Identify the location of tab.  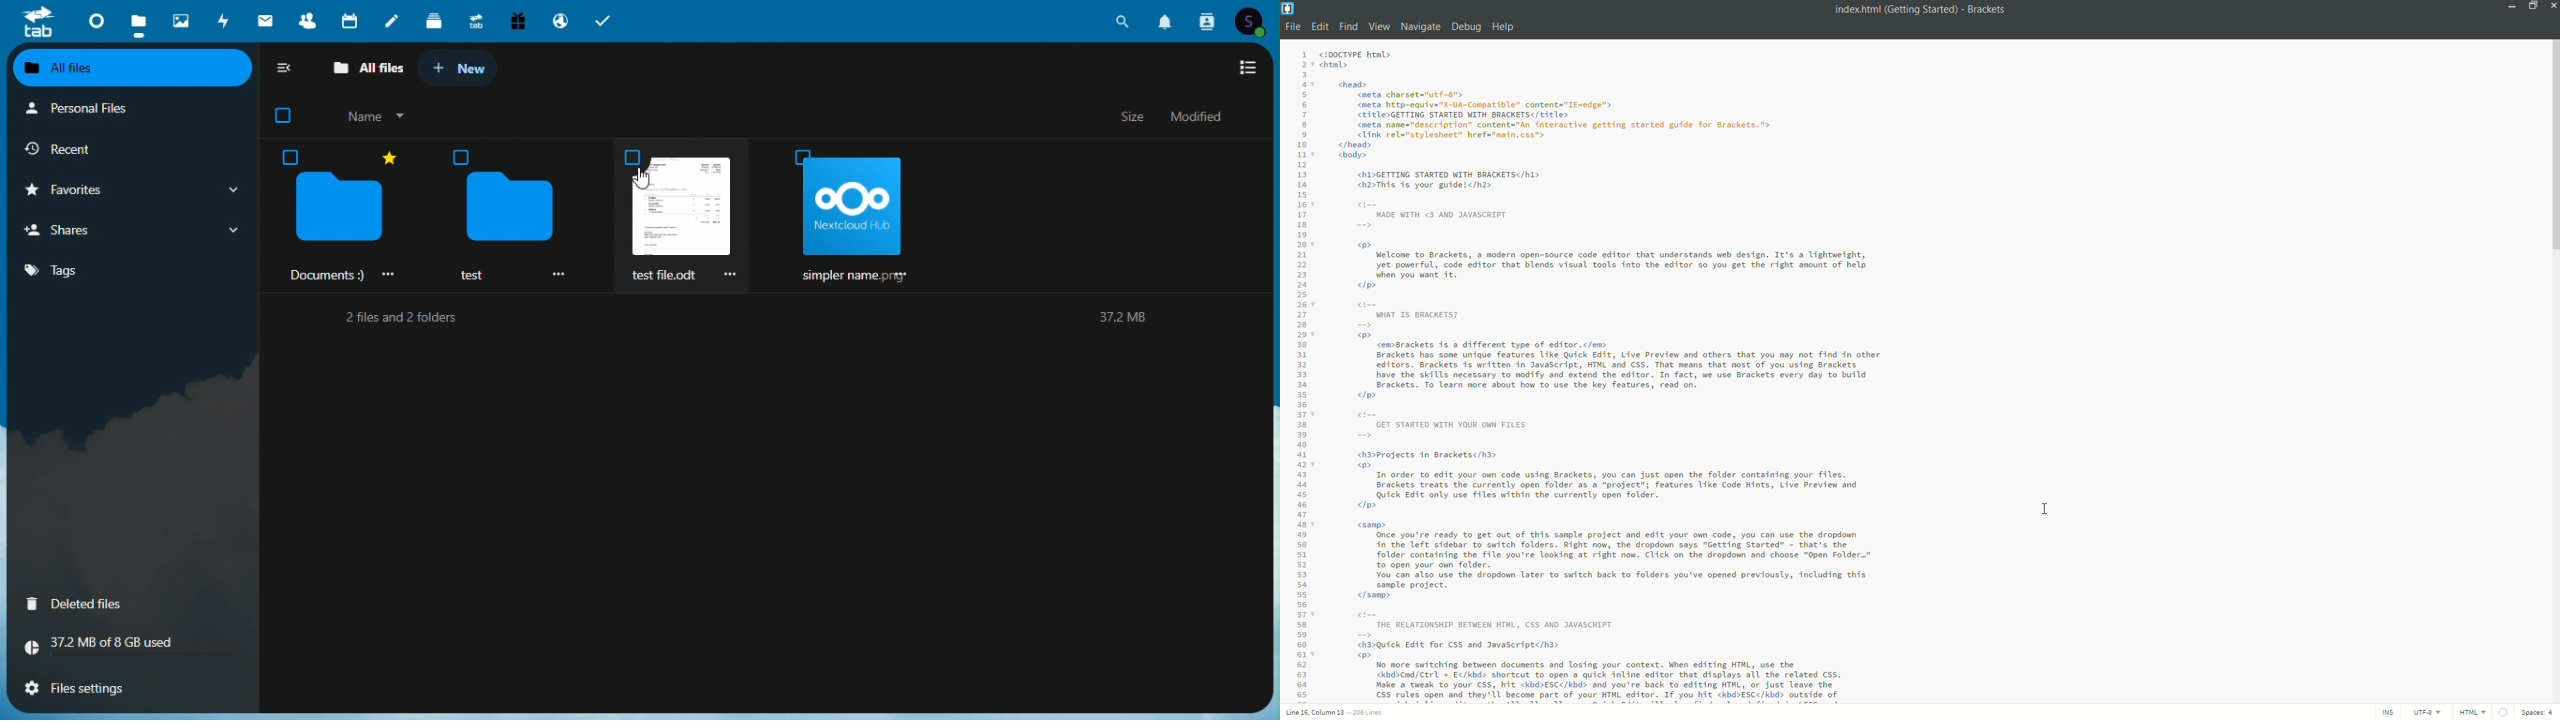
(36, 23).